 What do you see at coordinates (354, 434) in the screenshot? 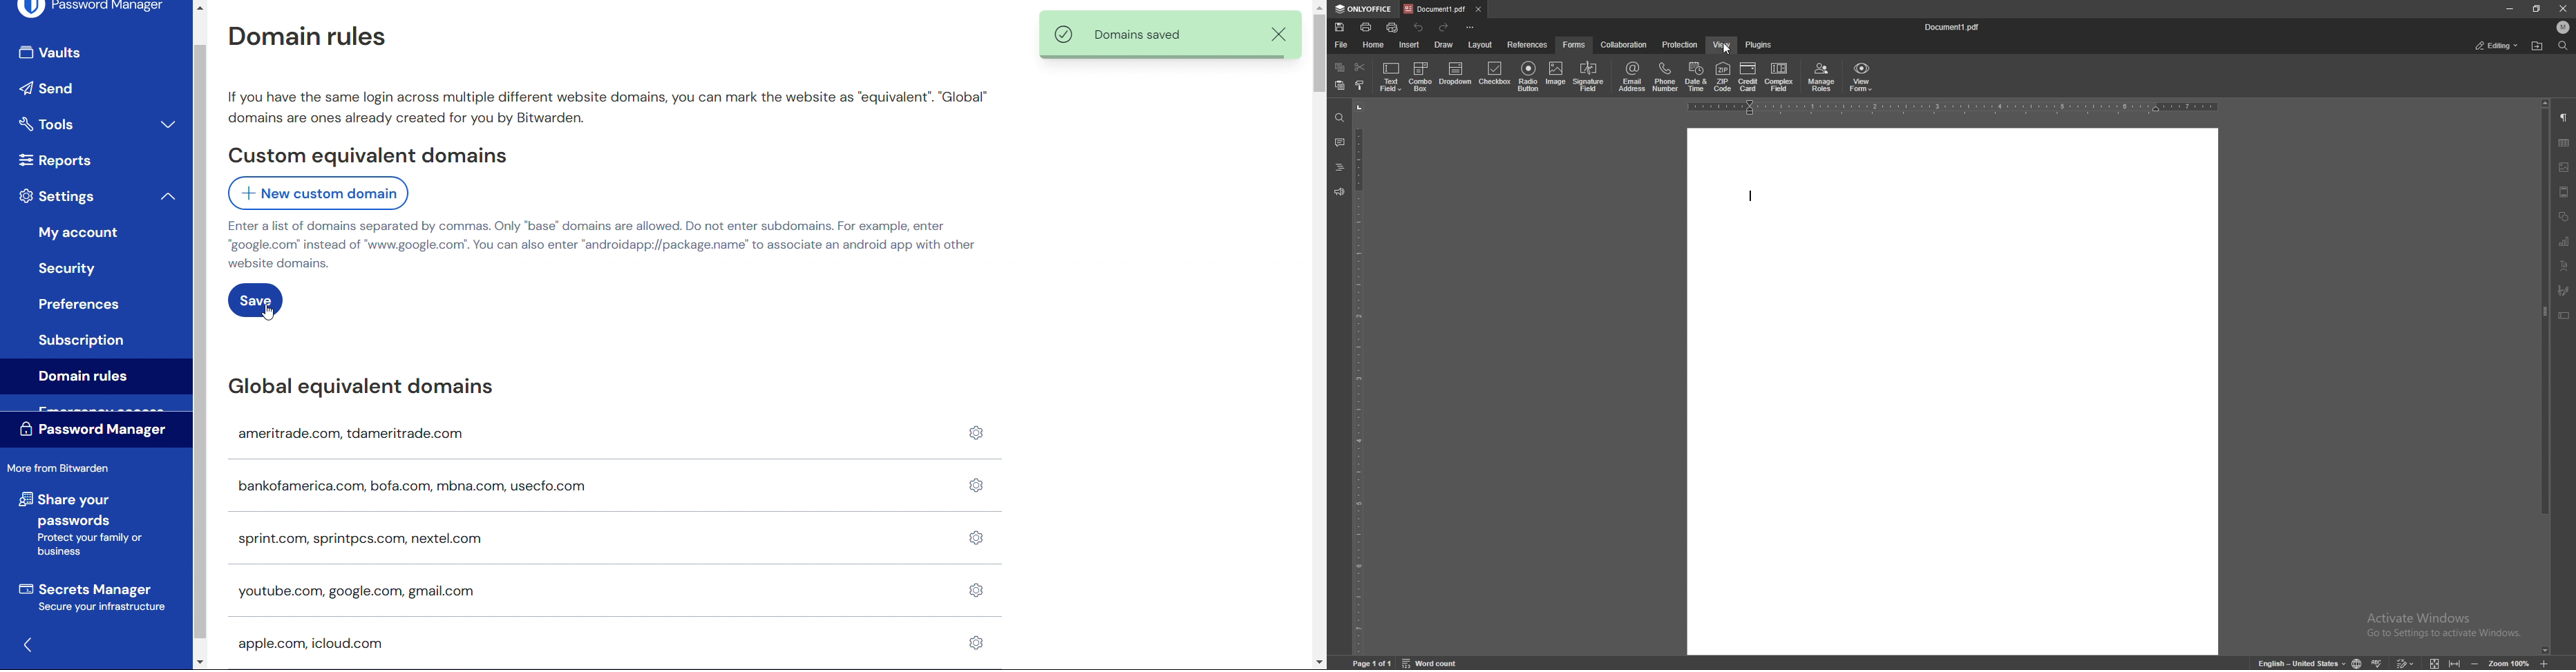
I see `ameritrade.com, tdameritrade.com` at bounding box center [354, 434].